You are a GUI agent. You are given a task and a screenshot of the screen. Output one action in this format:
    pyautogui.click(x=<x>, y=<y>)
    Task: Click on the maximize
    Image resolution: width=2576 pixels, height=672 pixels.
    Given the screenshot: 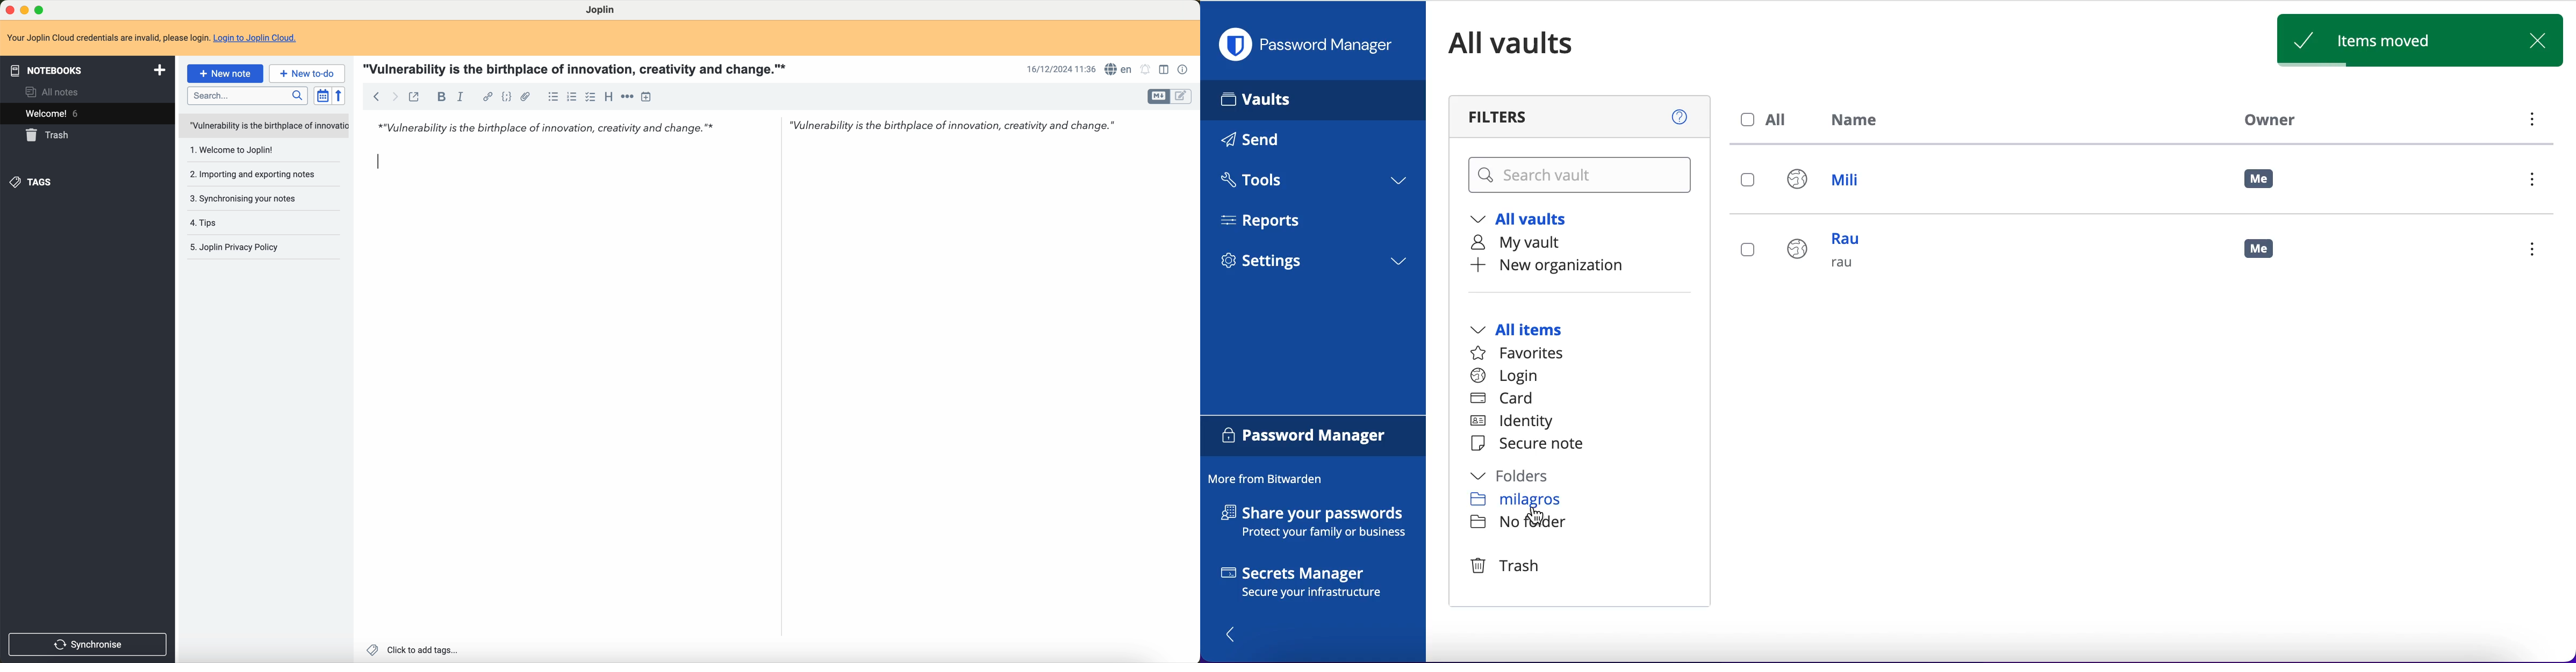 What is the action you would take?
    pyautogui.click(x=41, y=9)
    